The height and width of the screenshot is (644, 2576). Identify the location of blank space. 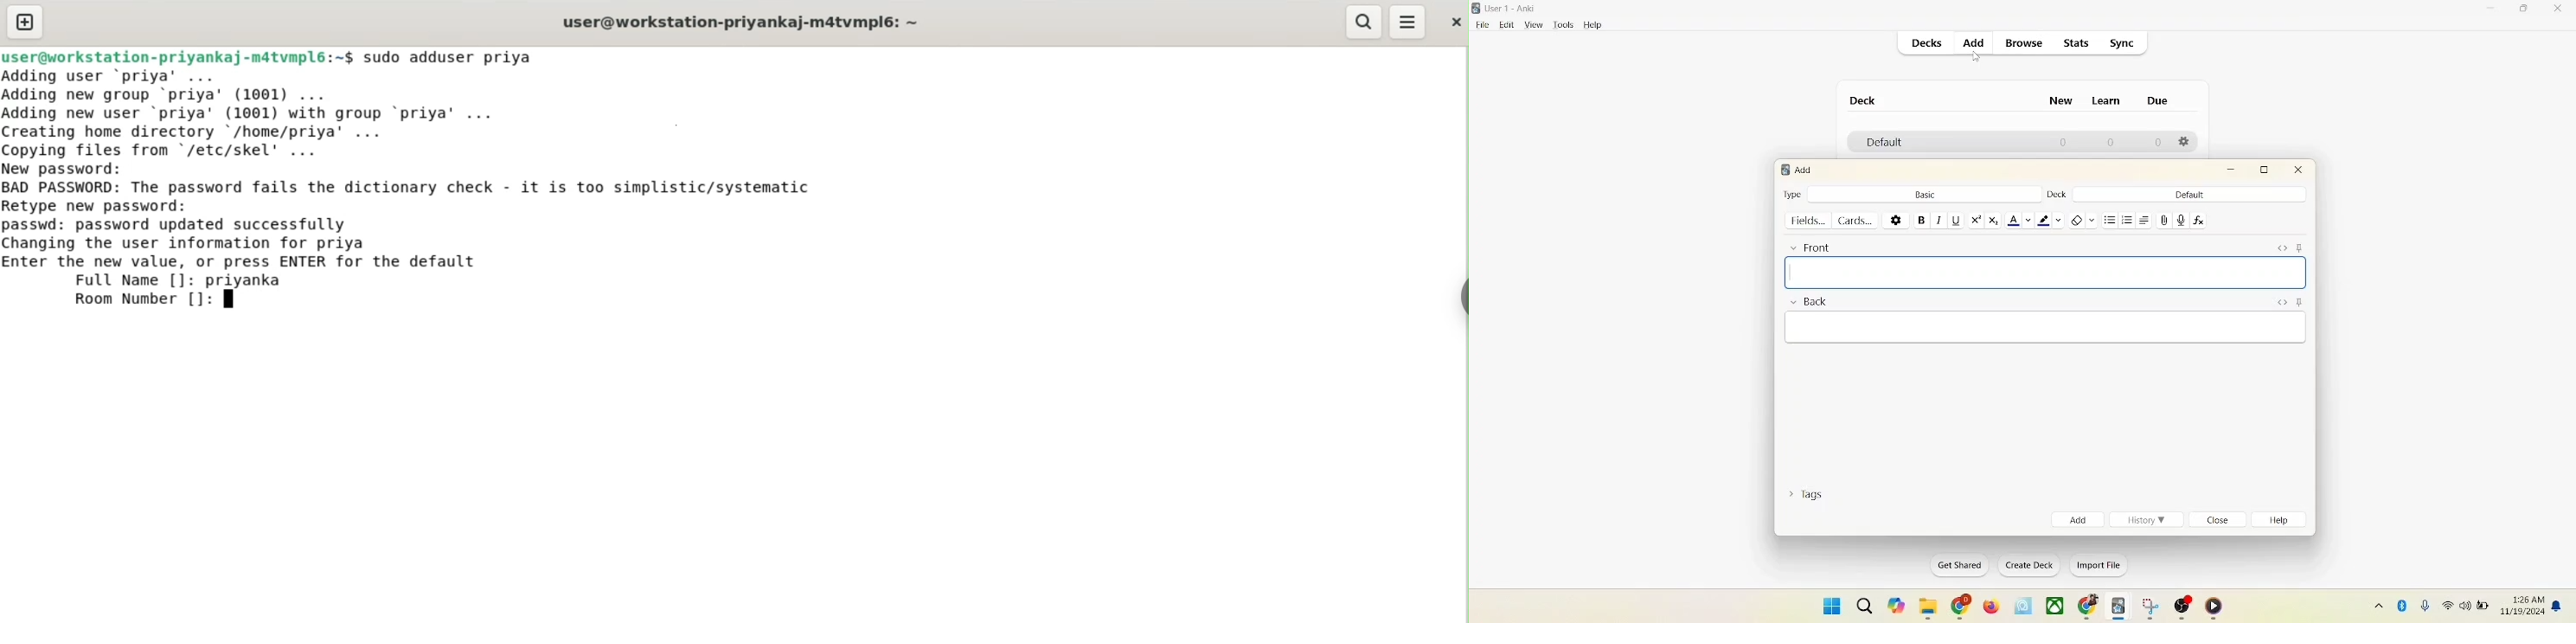
(2043, 328).